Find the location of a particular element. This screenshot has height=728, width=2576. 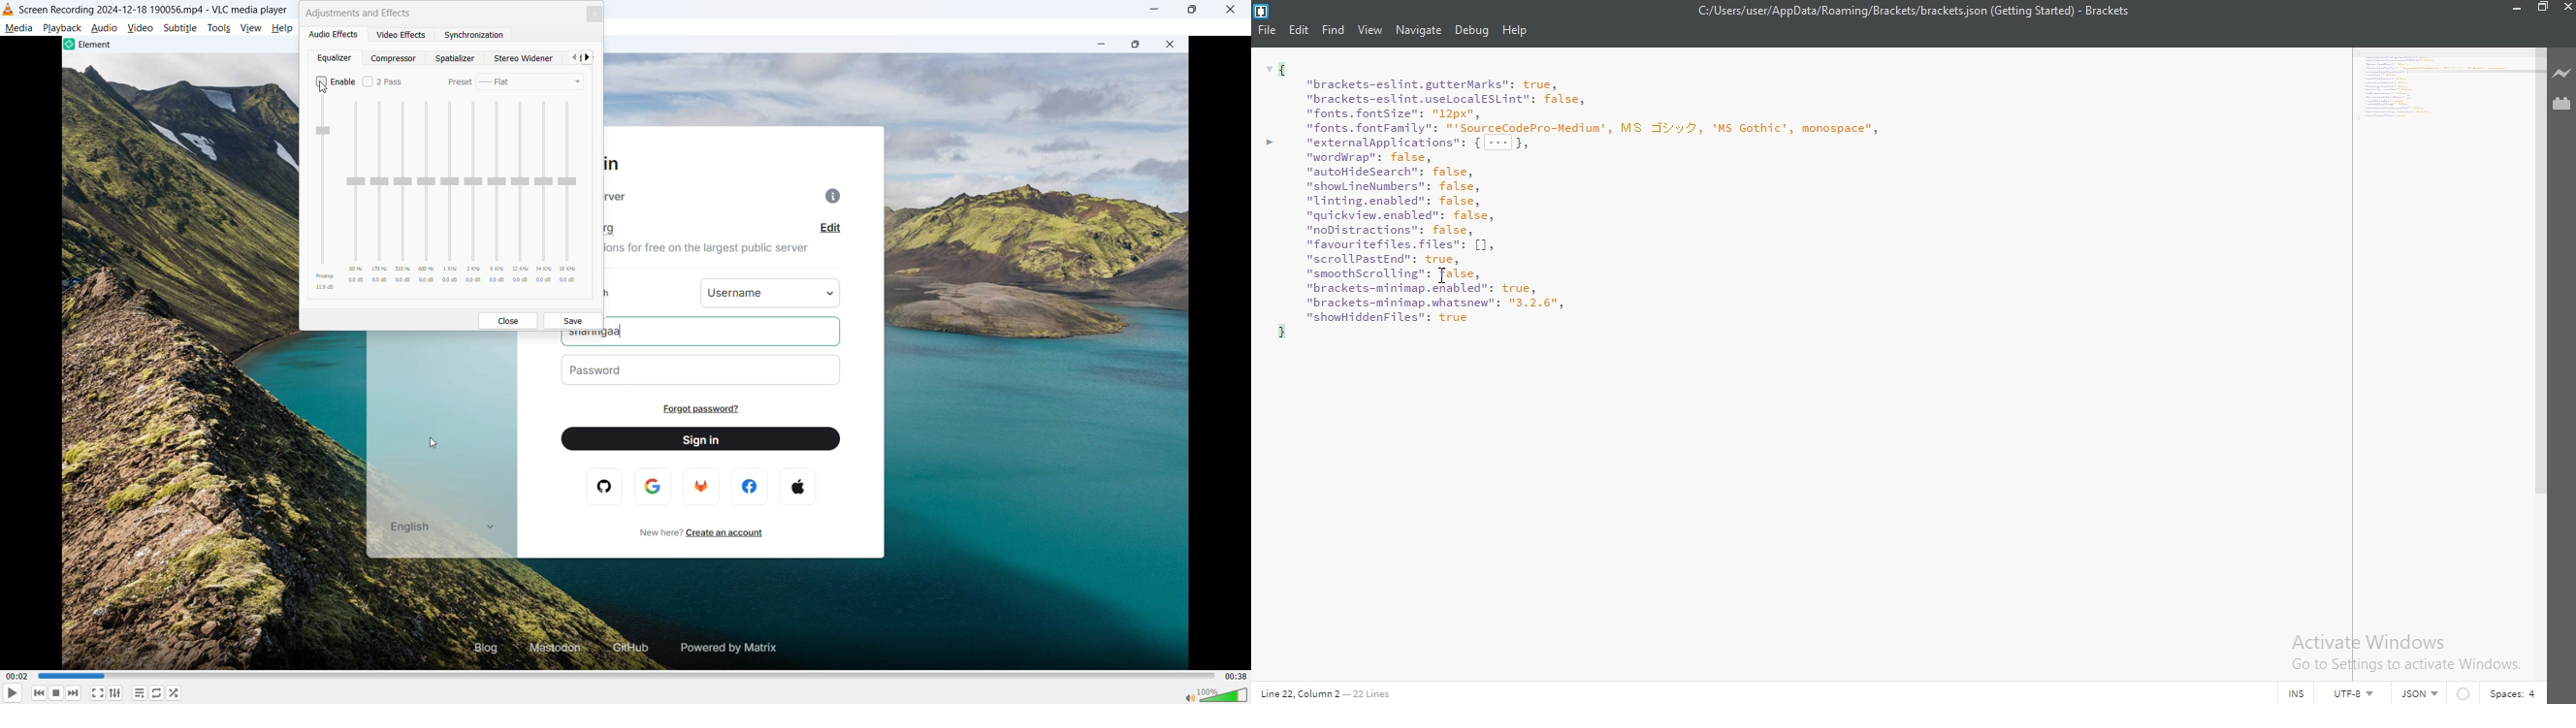

Navigate is located at coordinates (1418, 31).